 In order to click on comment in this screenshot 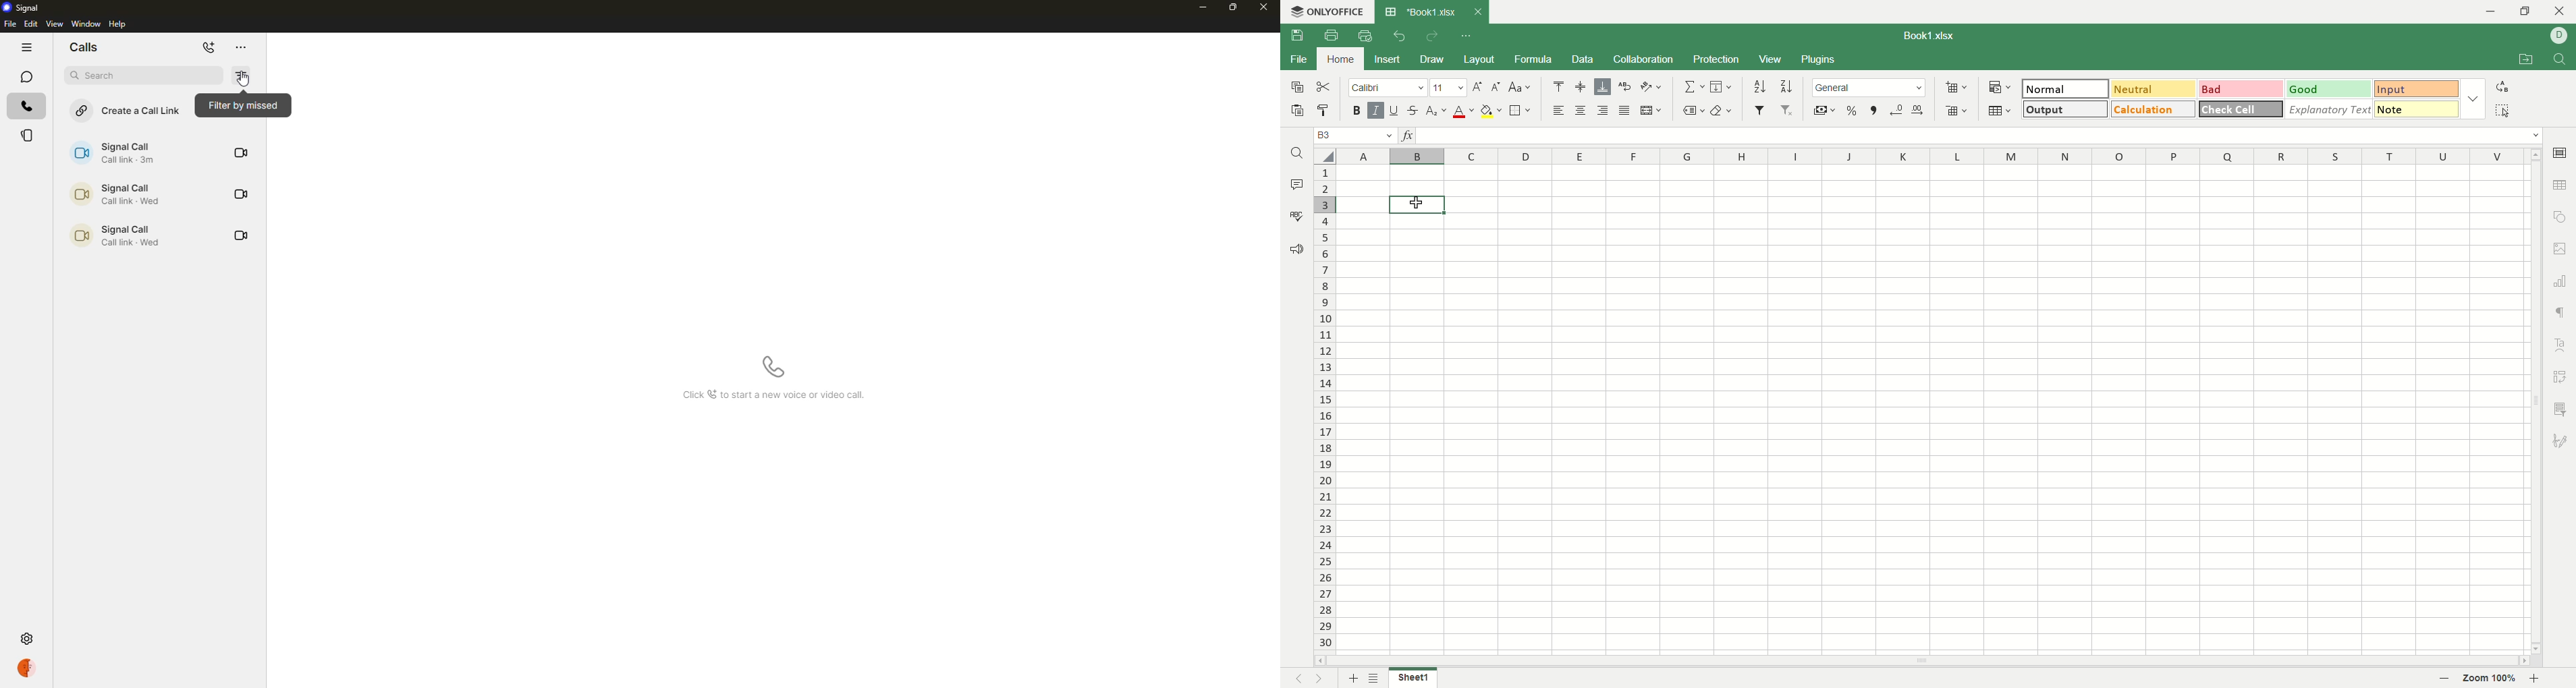, I will do `click(1293, 183)`.